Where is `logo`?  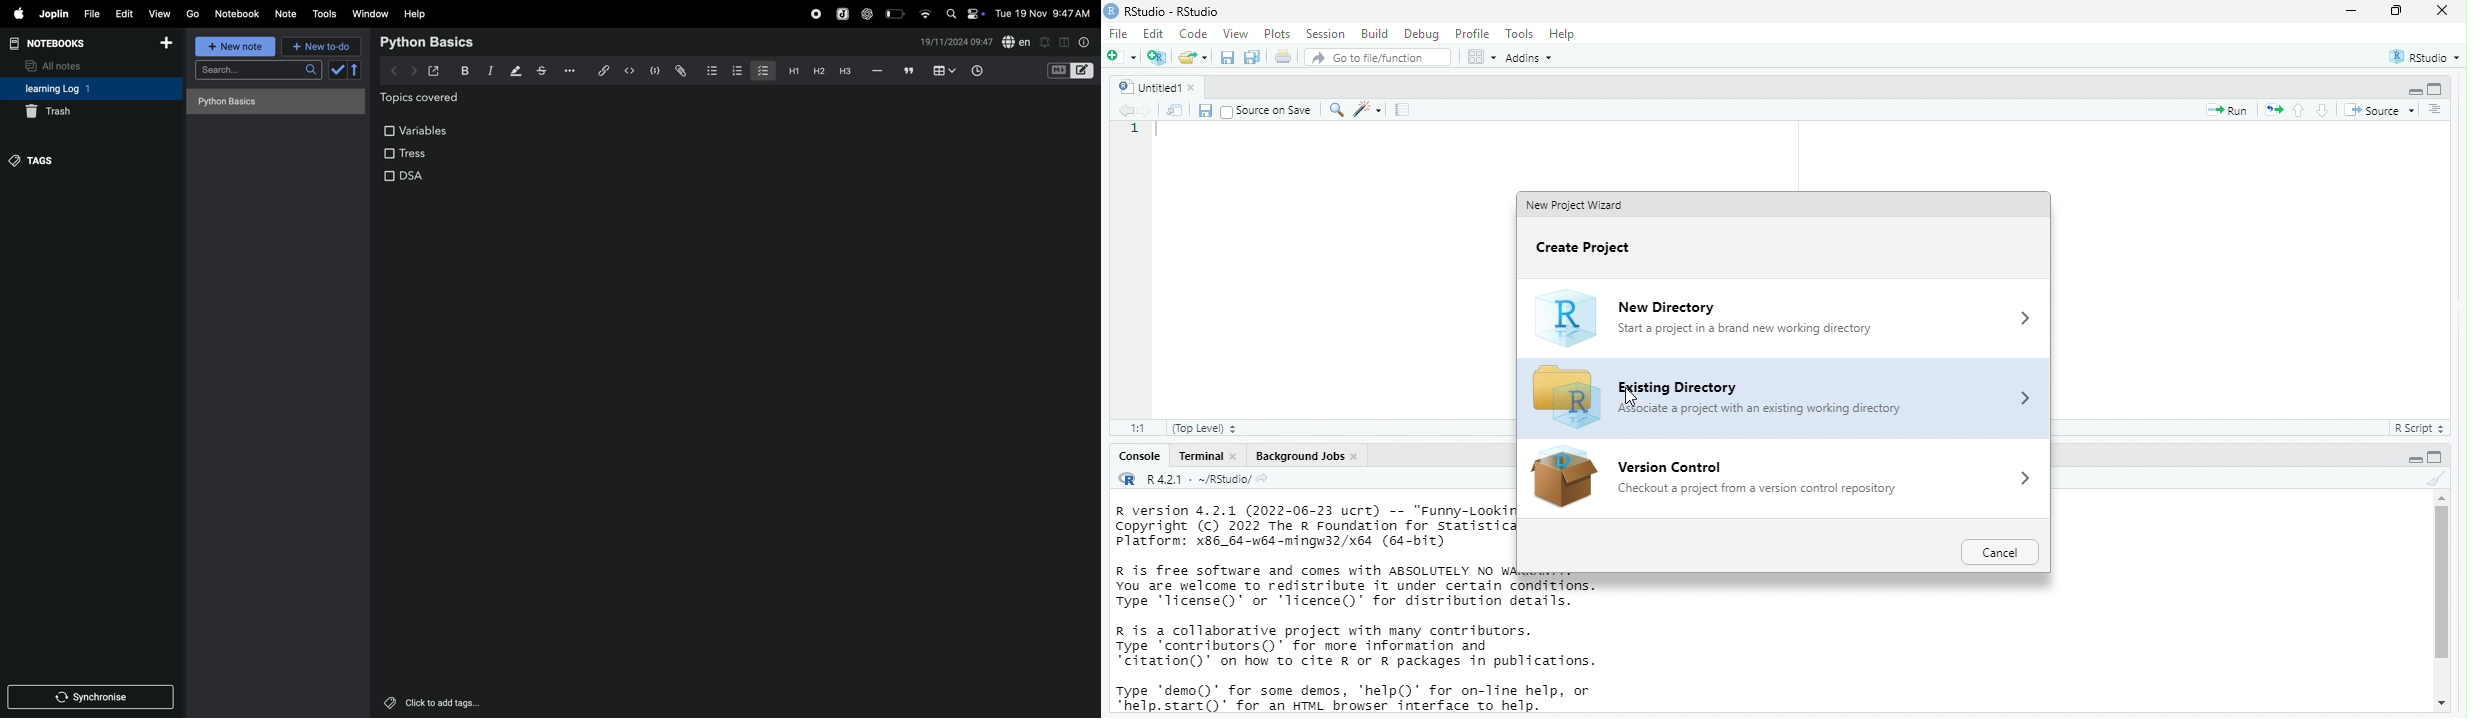
logo is located at coordinates (1112, 13).